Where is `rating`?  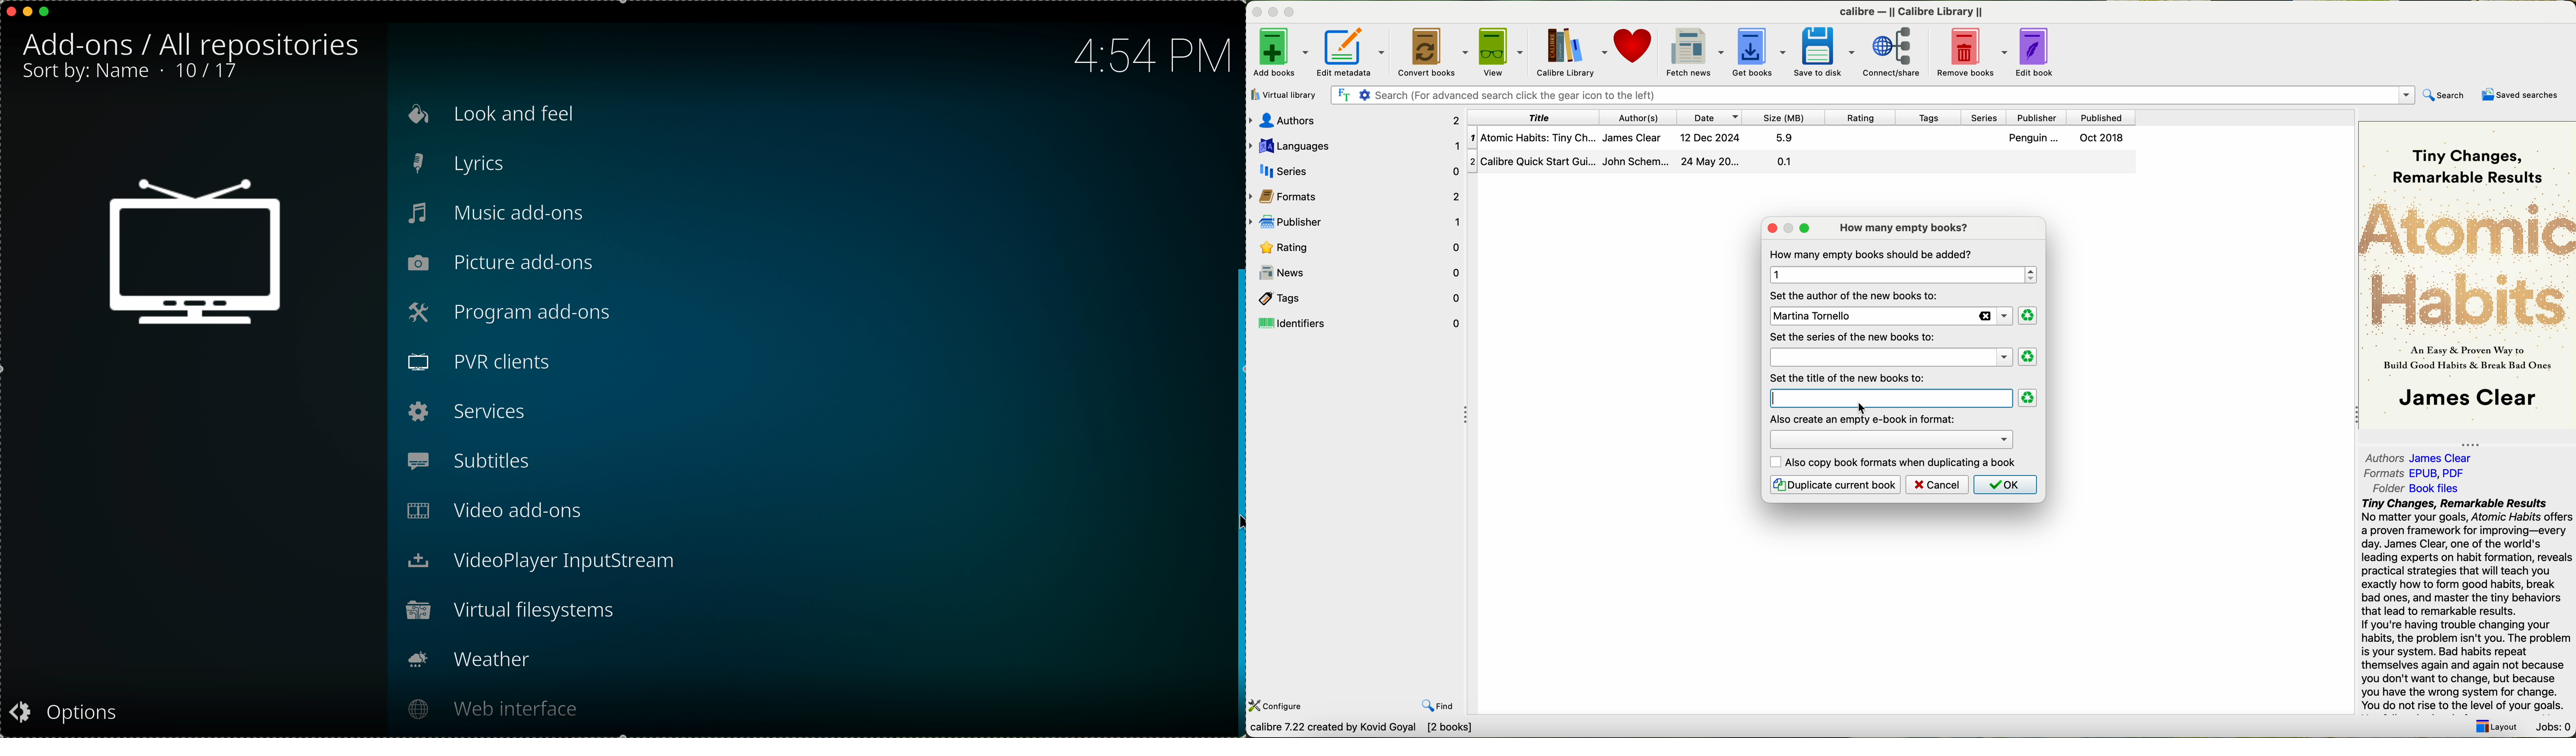 rating is located at coordinates (1864, 118).